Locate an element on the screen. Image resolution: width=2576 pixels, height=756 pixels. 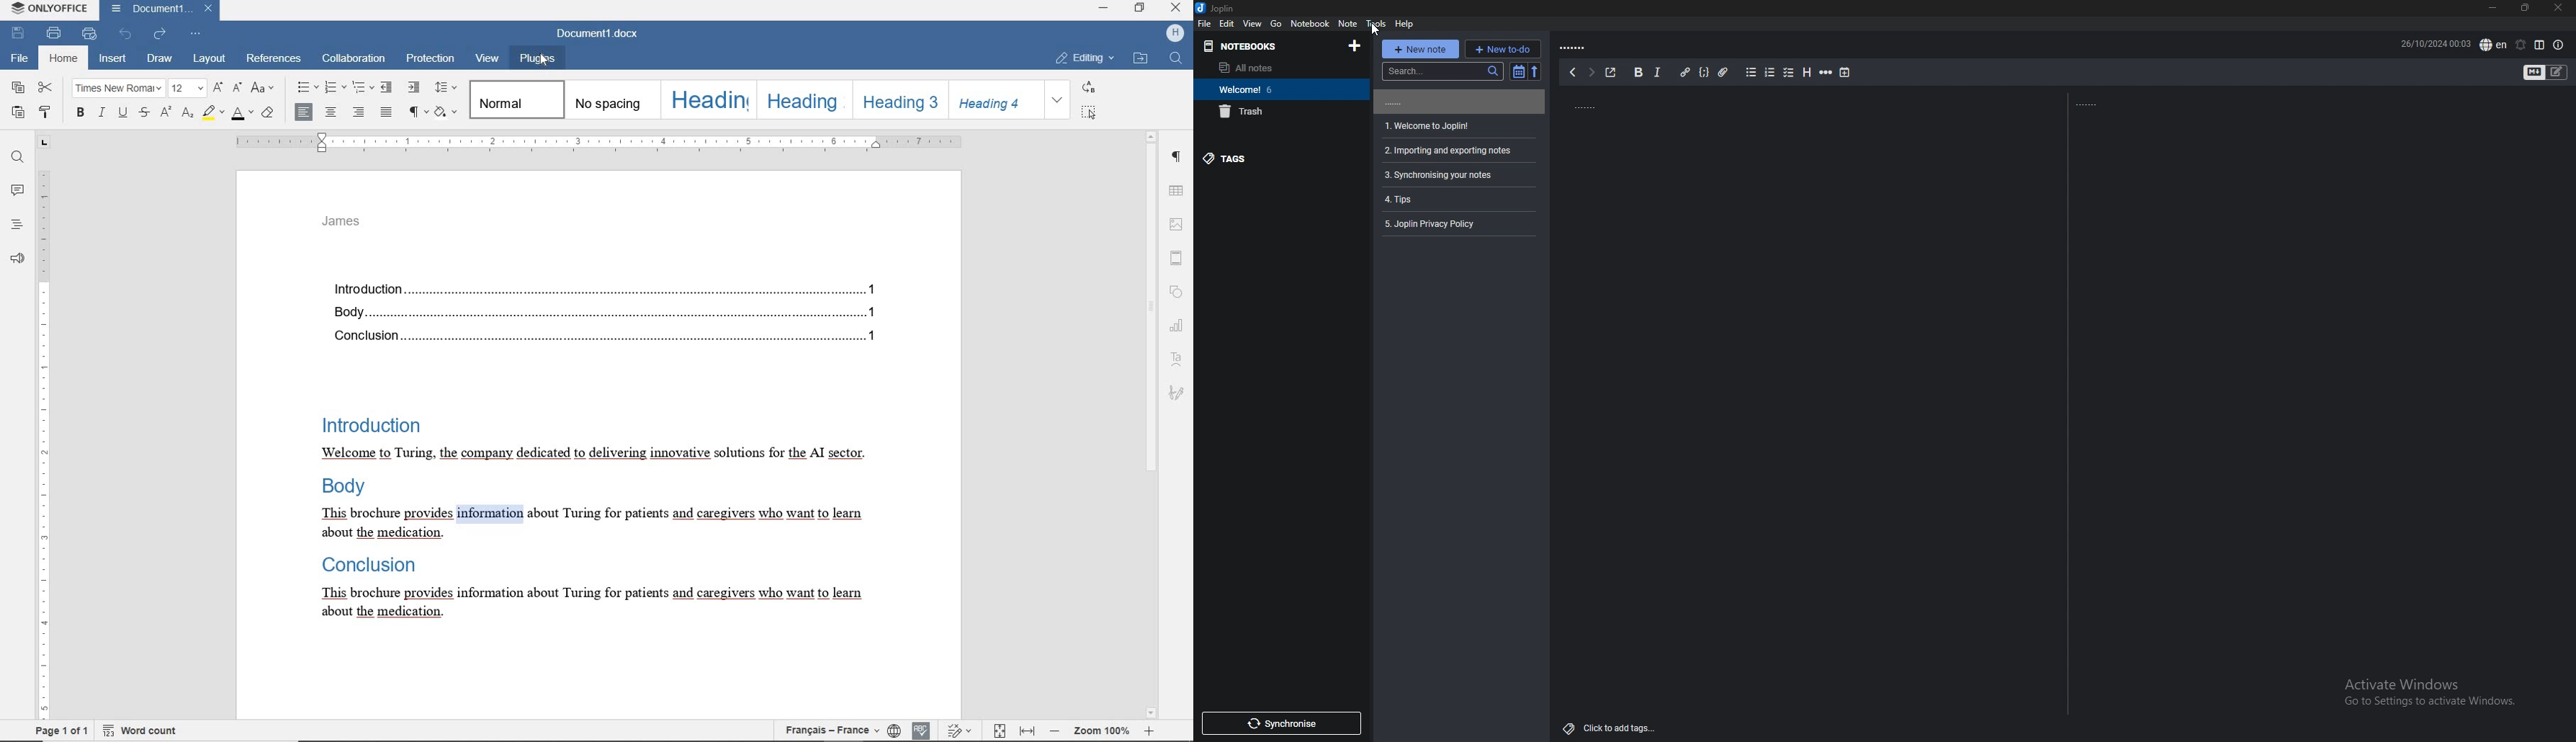
horizontal rule is located at coordinates (1827, 72).